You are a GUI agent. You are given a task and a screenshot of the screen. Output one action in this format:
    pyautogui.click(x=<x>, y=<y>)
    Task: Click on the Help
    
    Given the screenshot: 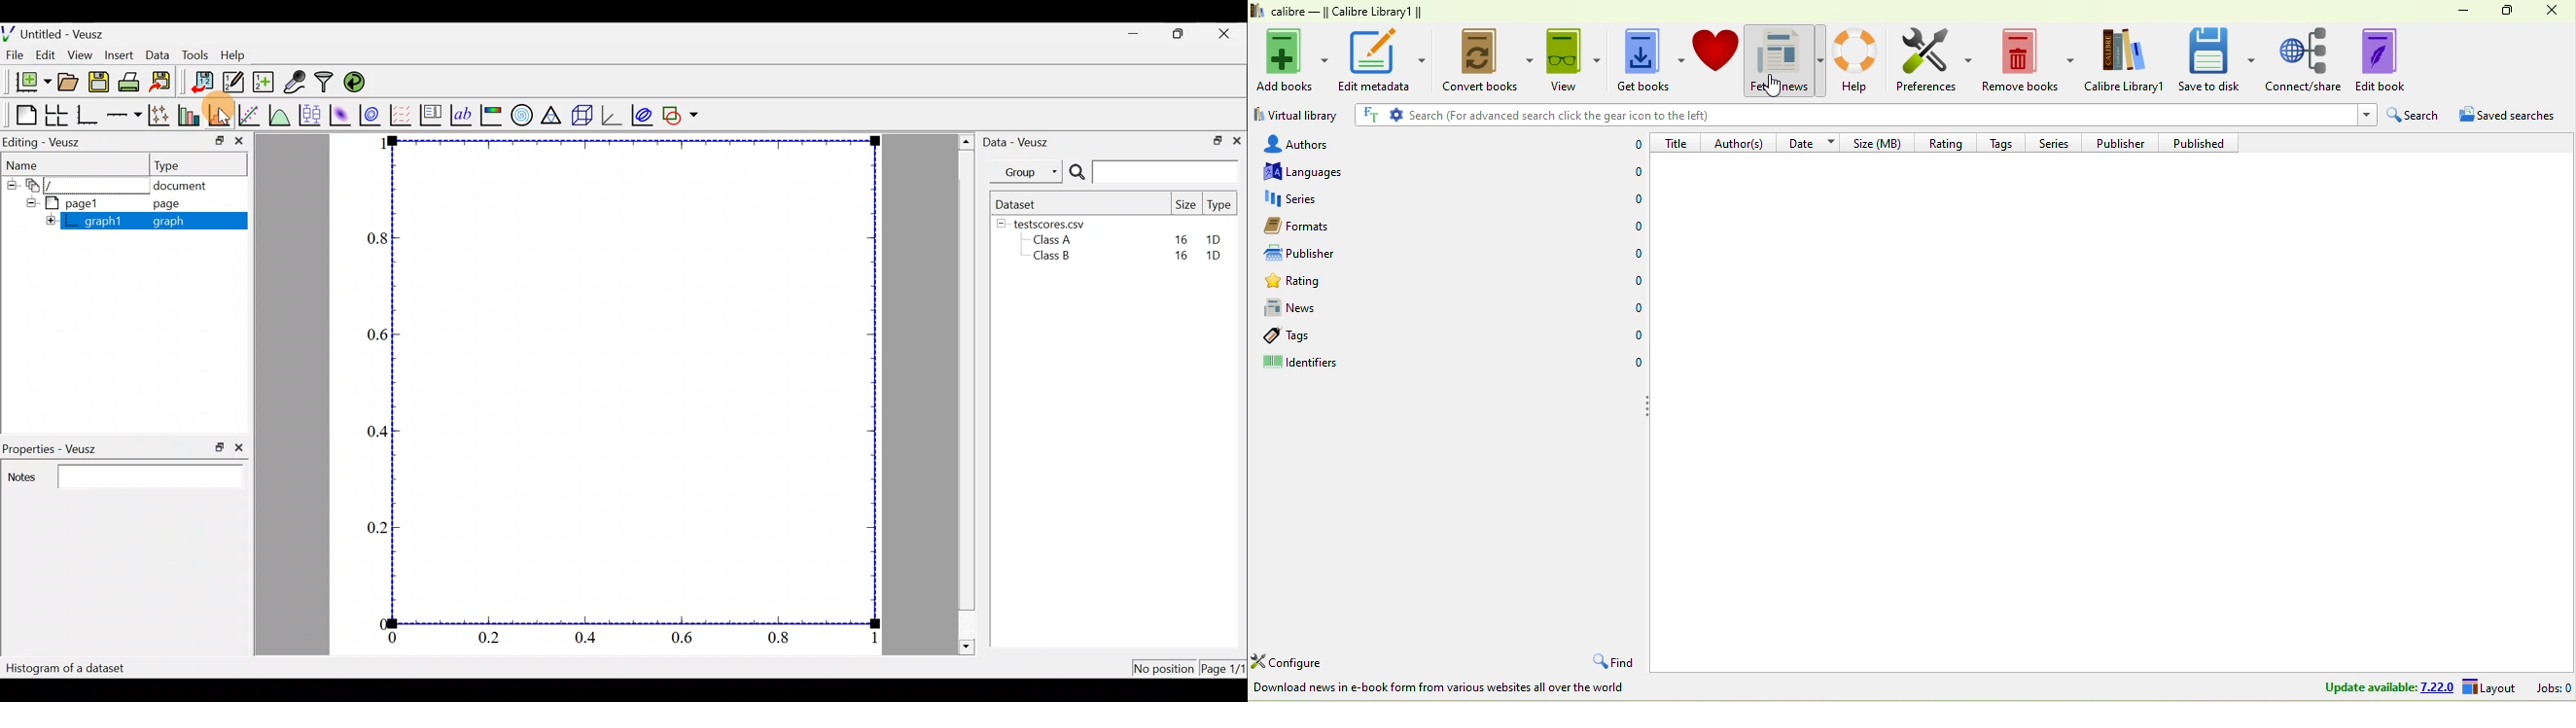 What is the action you would take?
    pyautogui.click(x=238, y=56)
    